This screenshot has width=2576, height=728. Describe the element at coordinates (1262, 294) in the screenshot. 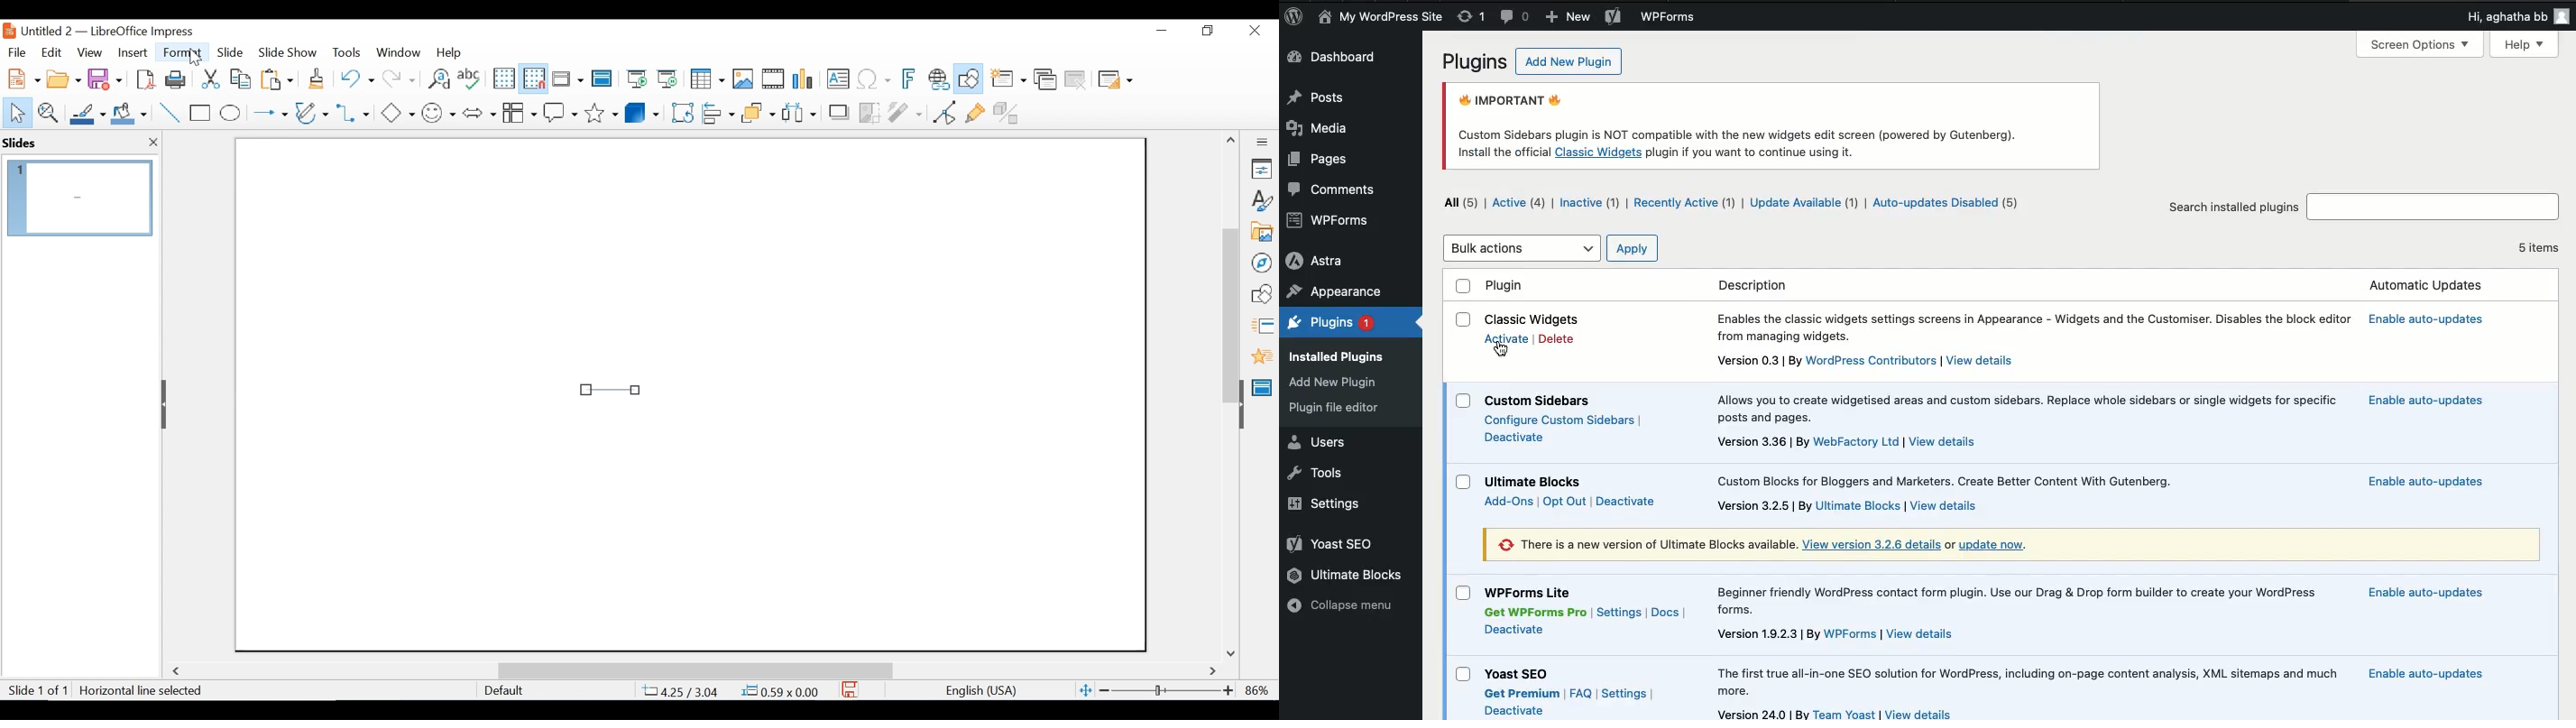

I see `Shapes` at that location.